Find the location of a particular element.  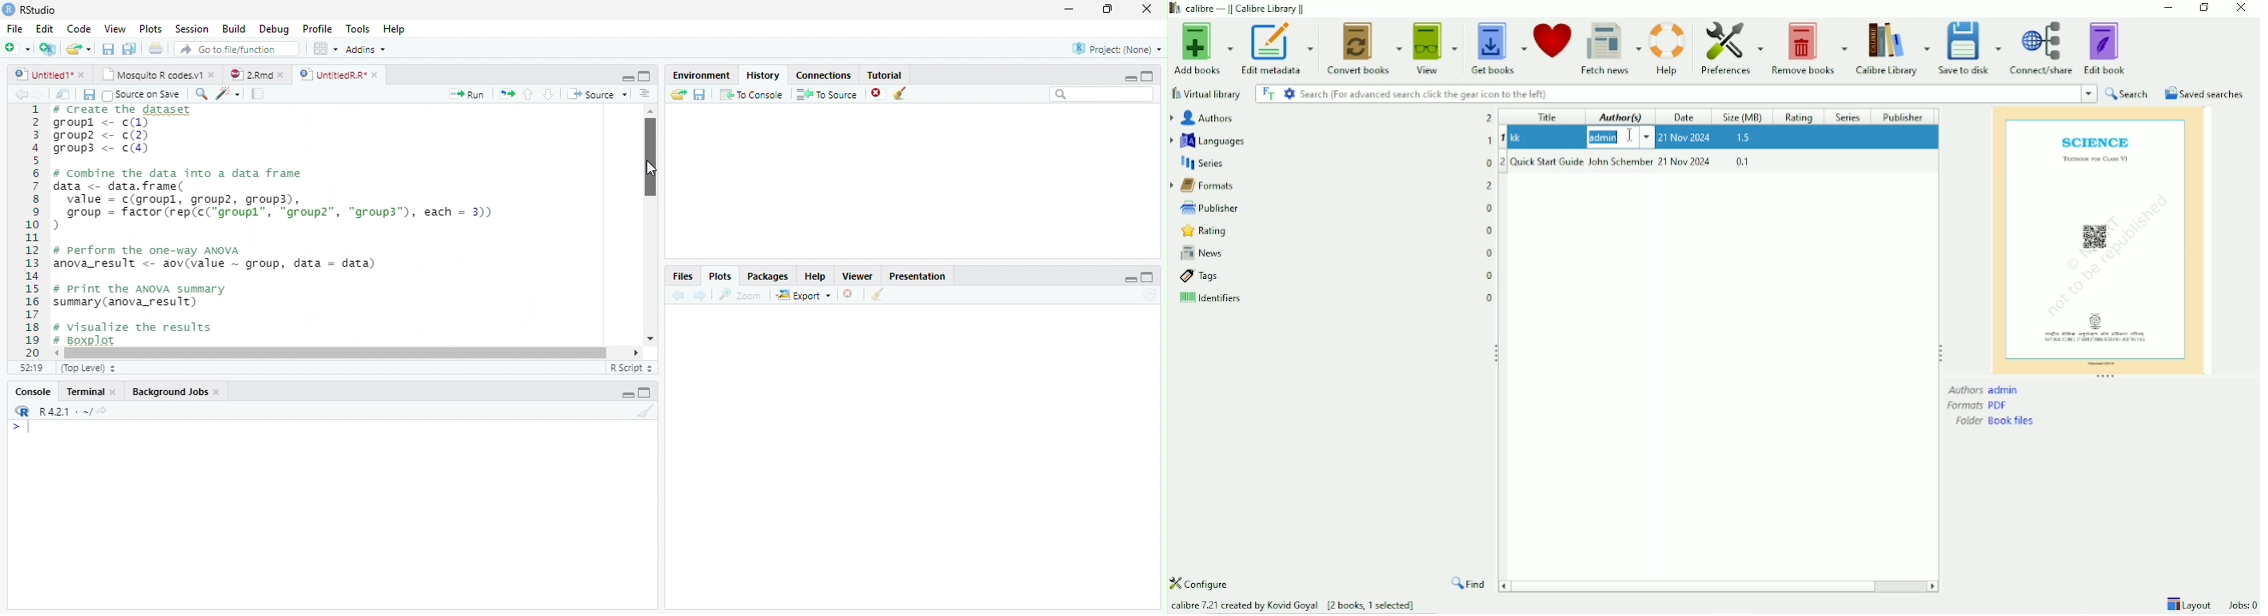

Save All open documents is located at coordinates (128, 49).